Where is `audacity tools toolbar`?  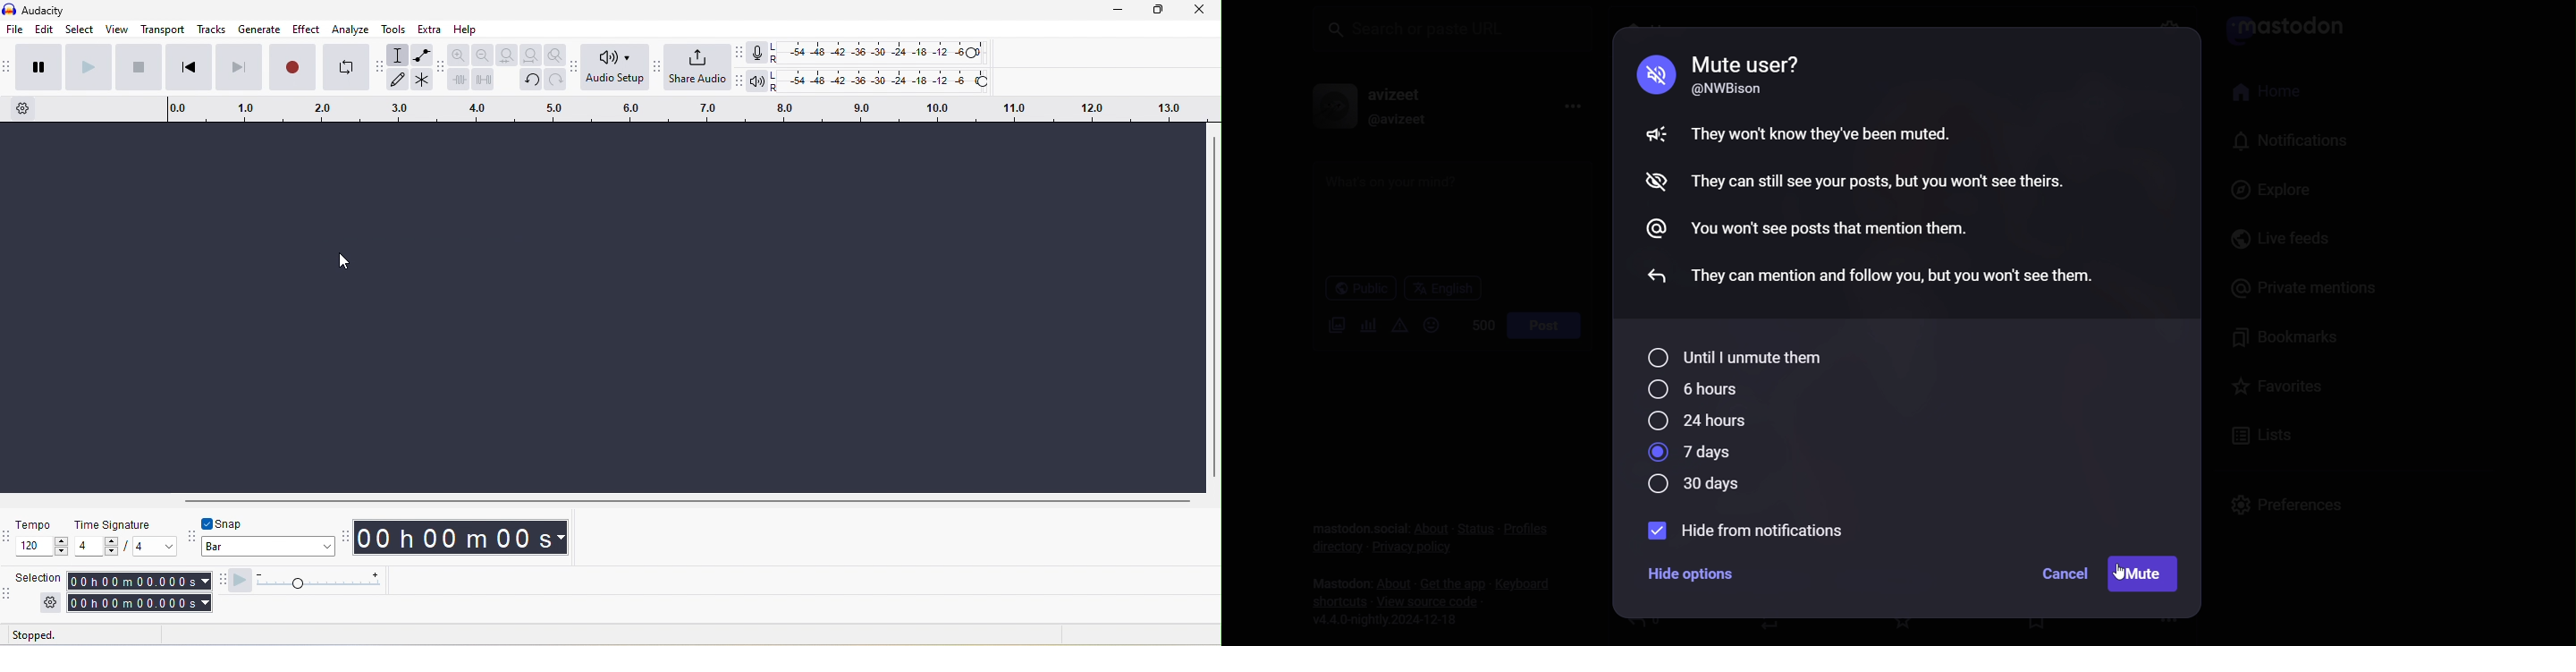 audacity tools toolbar is located at coordinates (379, 66).